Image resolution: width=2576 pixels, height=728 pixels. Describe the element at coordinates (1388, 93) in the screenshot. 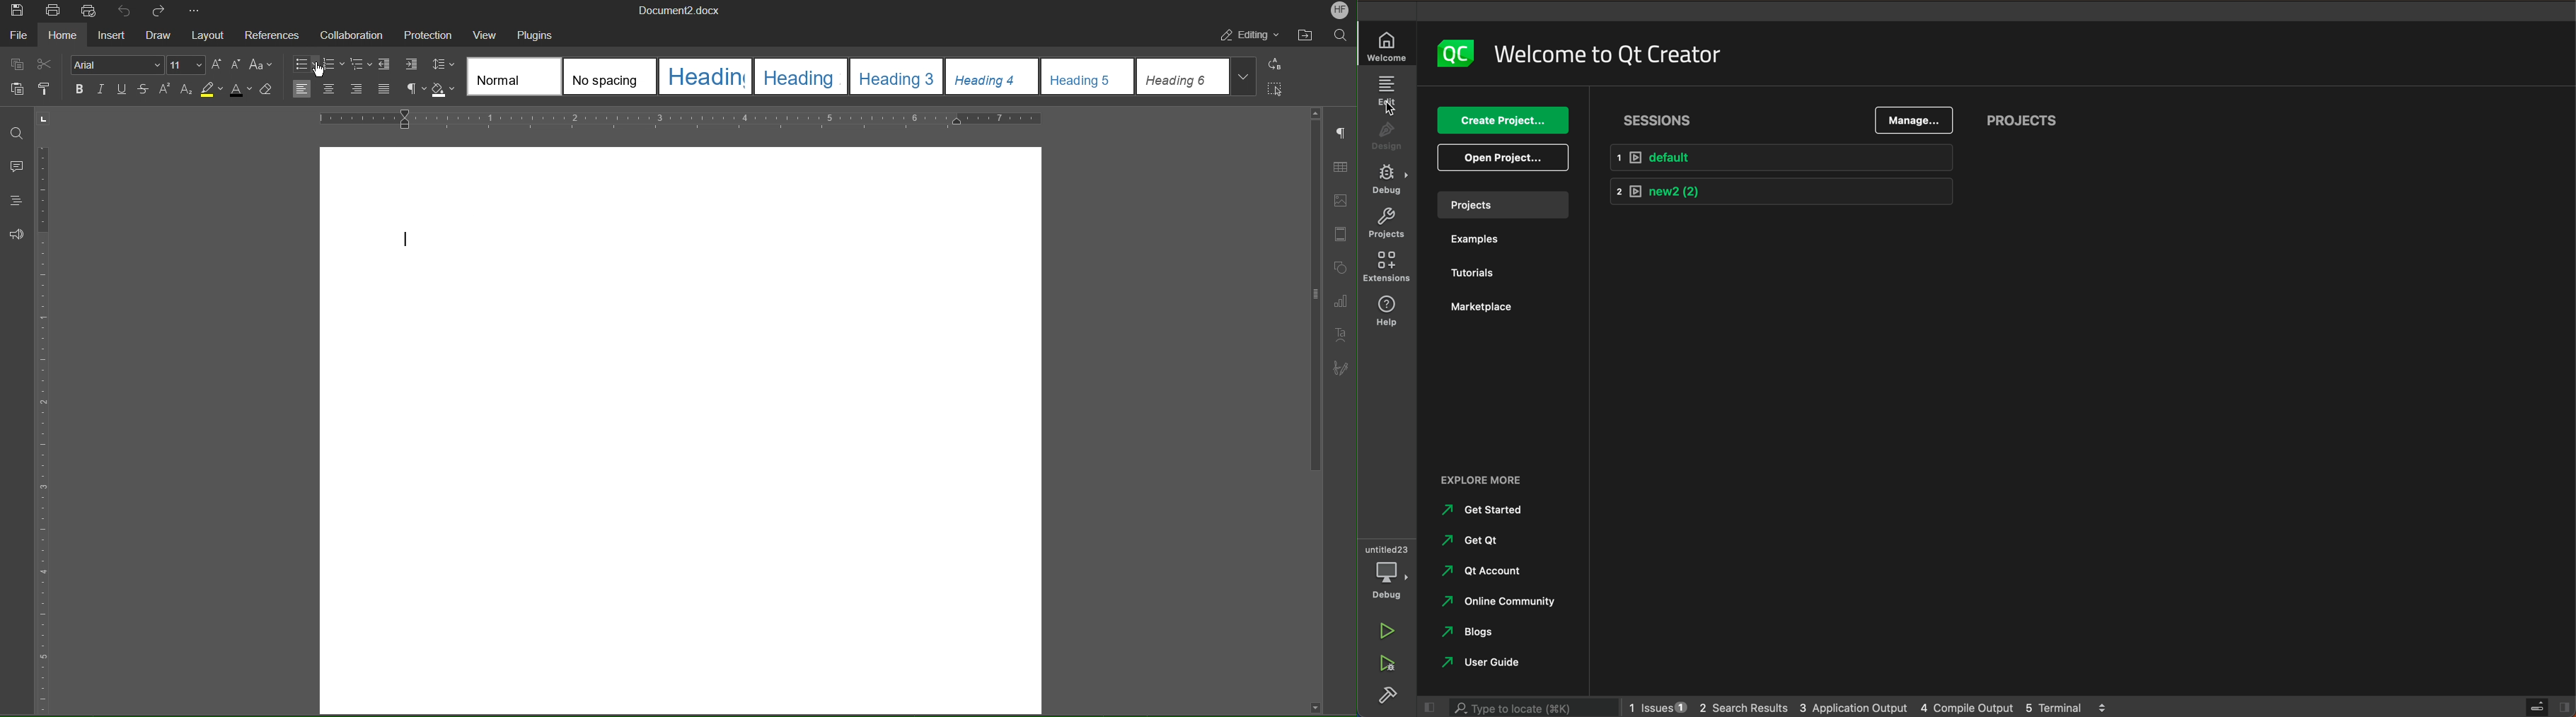

I see `edit` at that location.